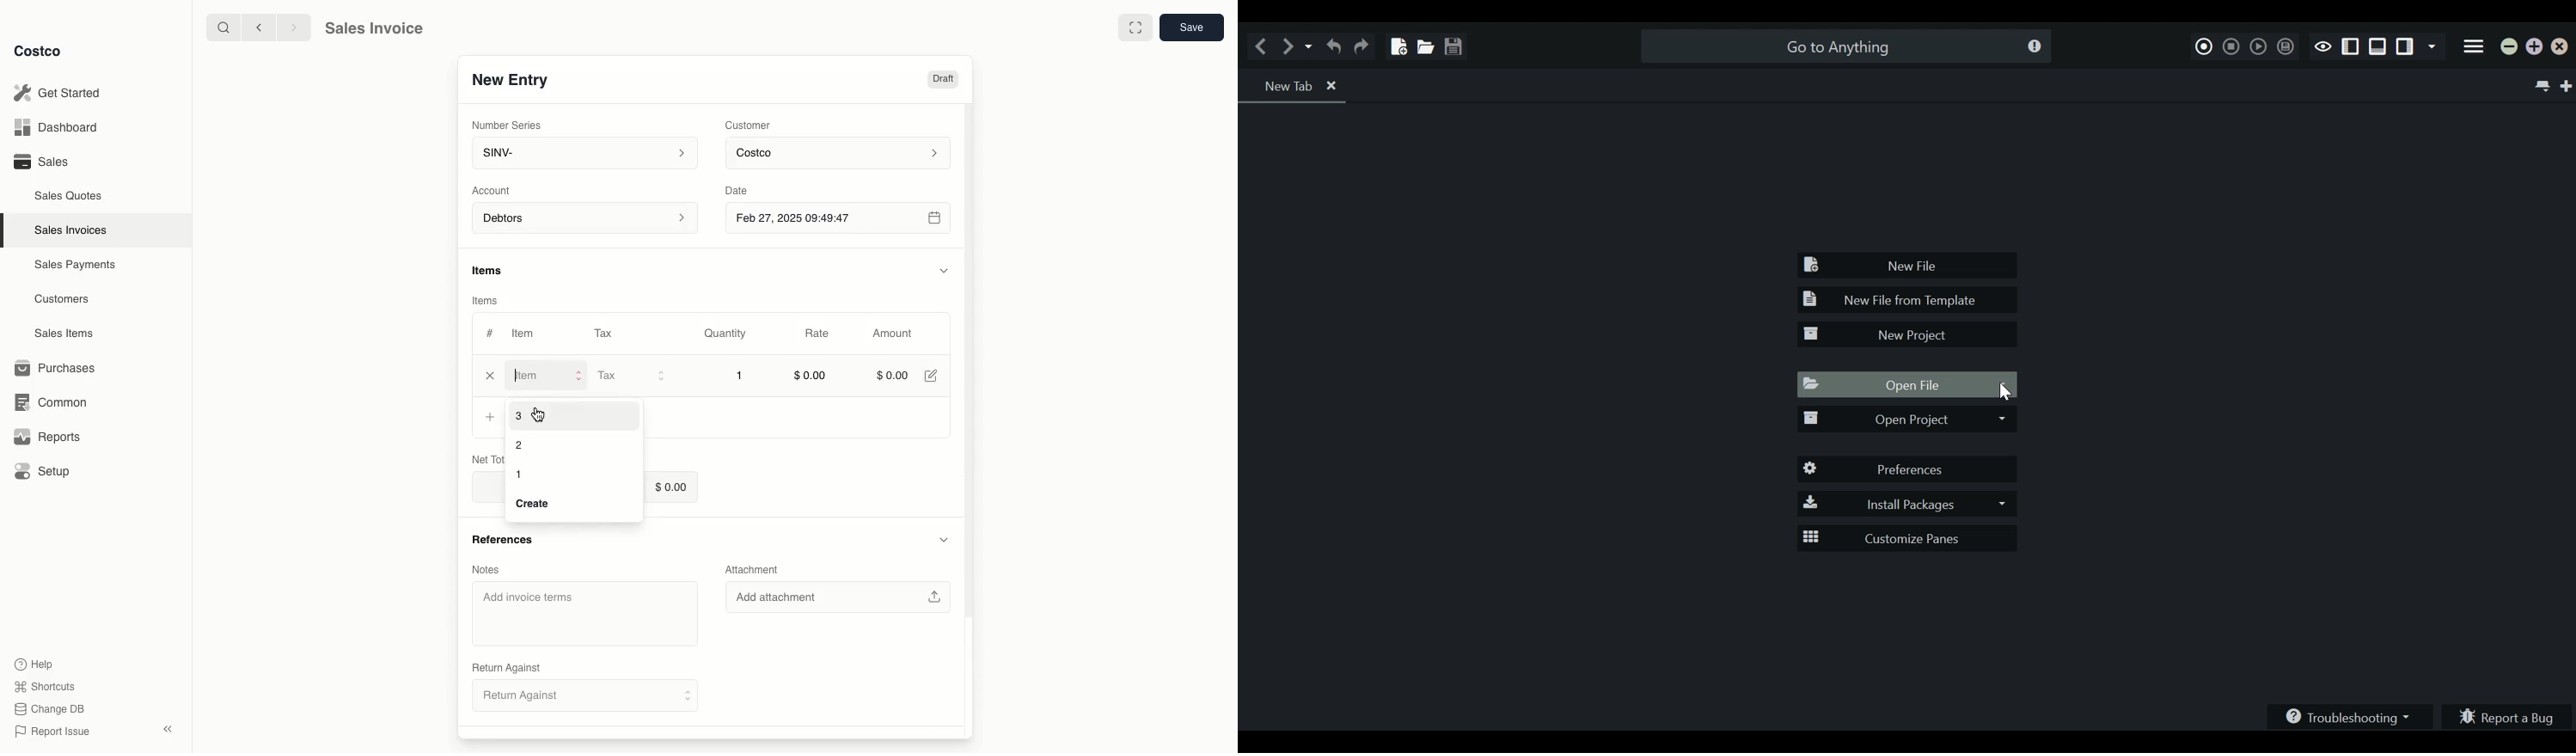 The width and height of the screenshot is (2576, 756). What do you see at coordinates (73, 230) in the screenshot?
I see `Sales Invoices` at bounding box center [73, 230].